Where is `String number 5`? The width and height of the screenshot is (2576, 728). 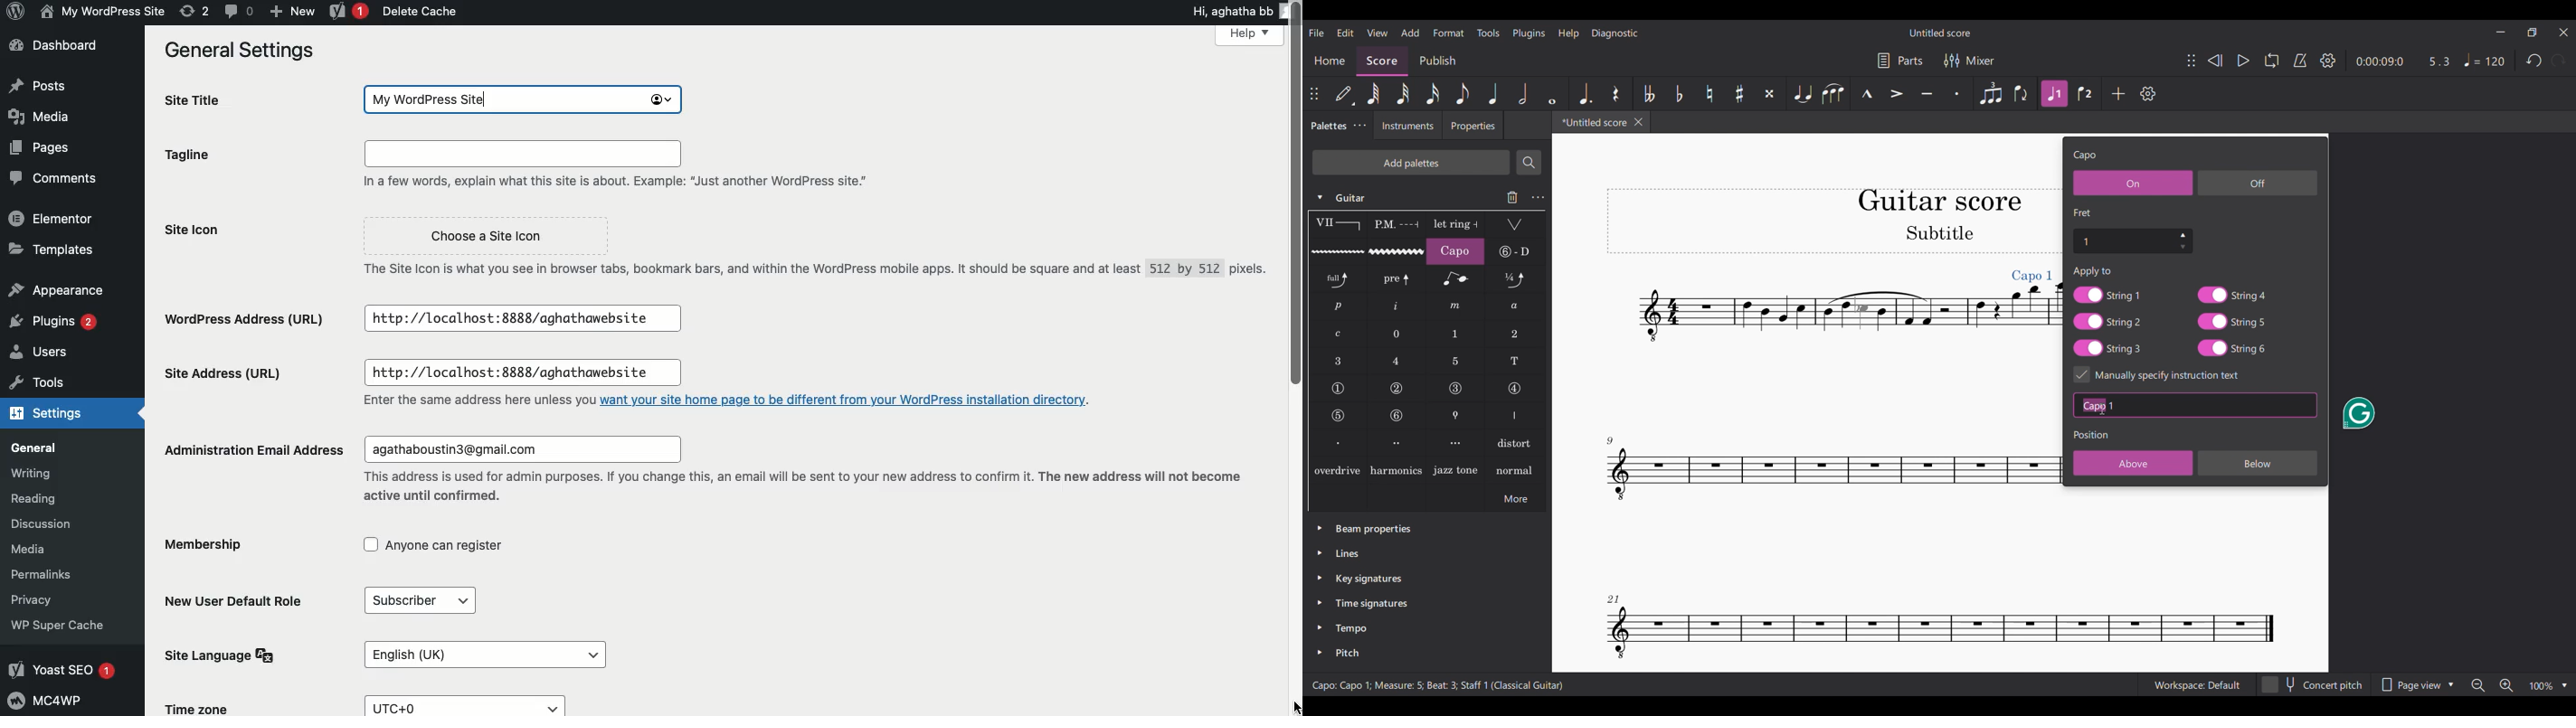 String number 5 is located at coordinates (1338, 416).